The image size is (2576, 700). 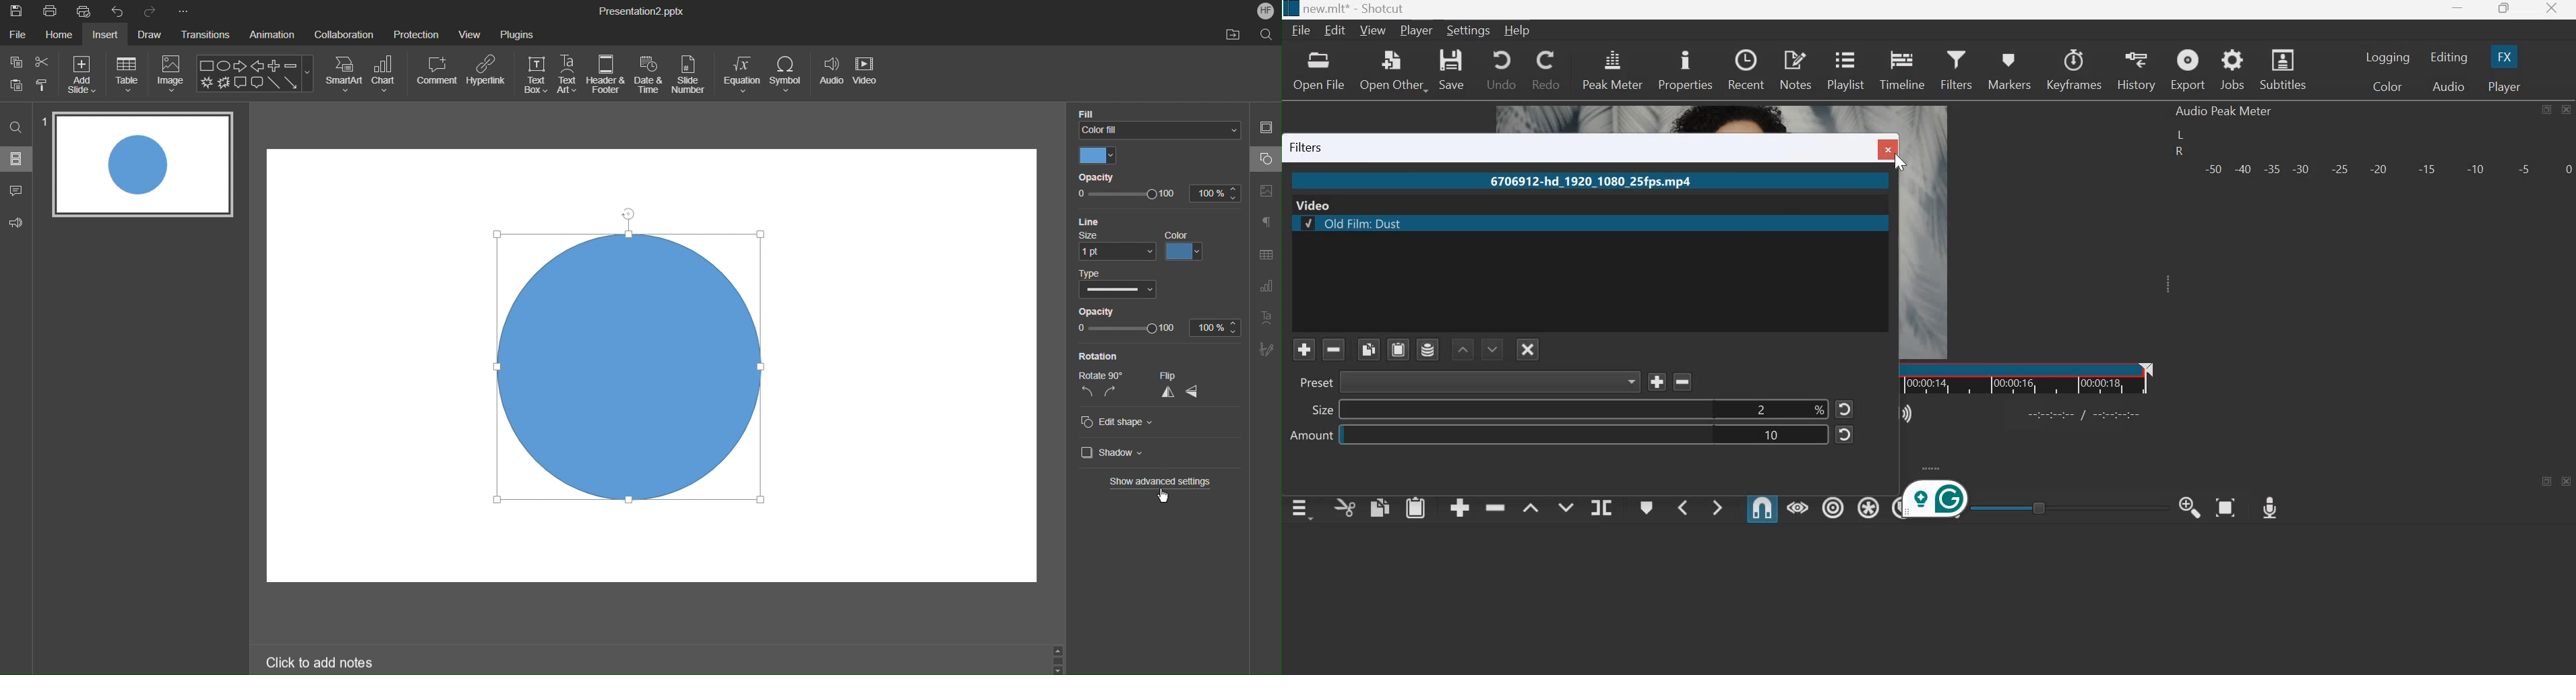 I want to click on Next Marker, so click(x=1717, y=505).